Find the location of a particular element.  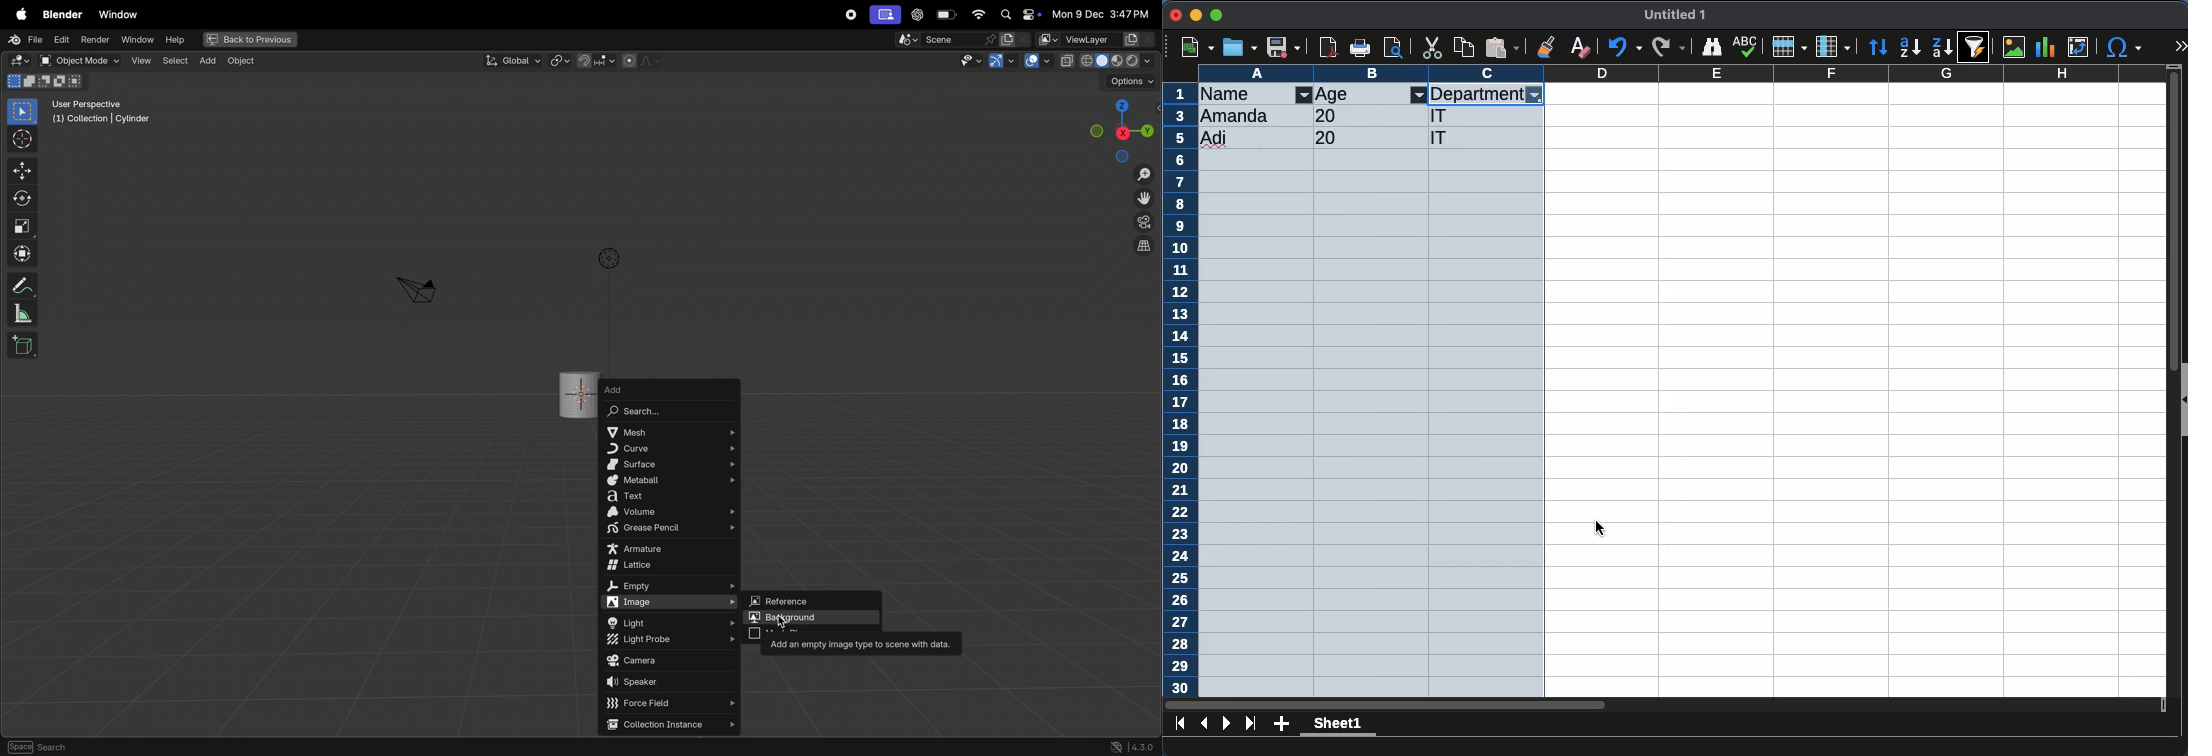

sort is located at coordinates (1880, 47).